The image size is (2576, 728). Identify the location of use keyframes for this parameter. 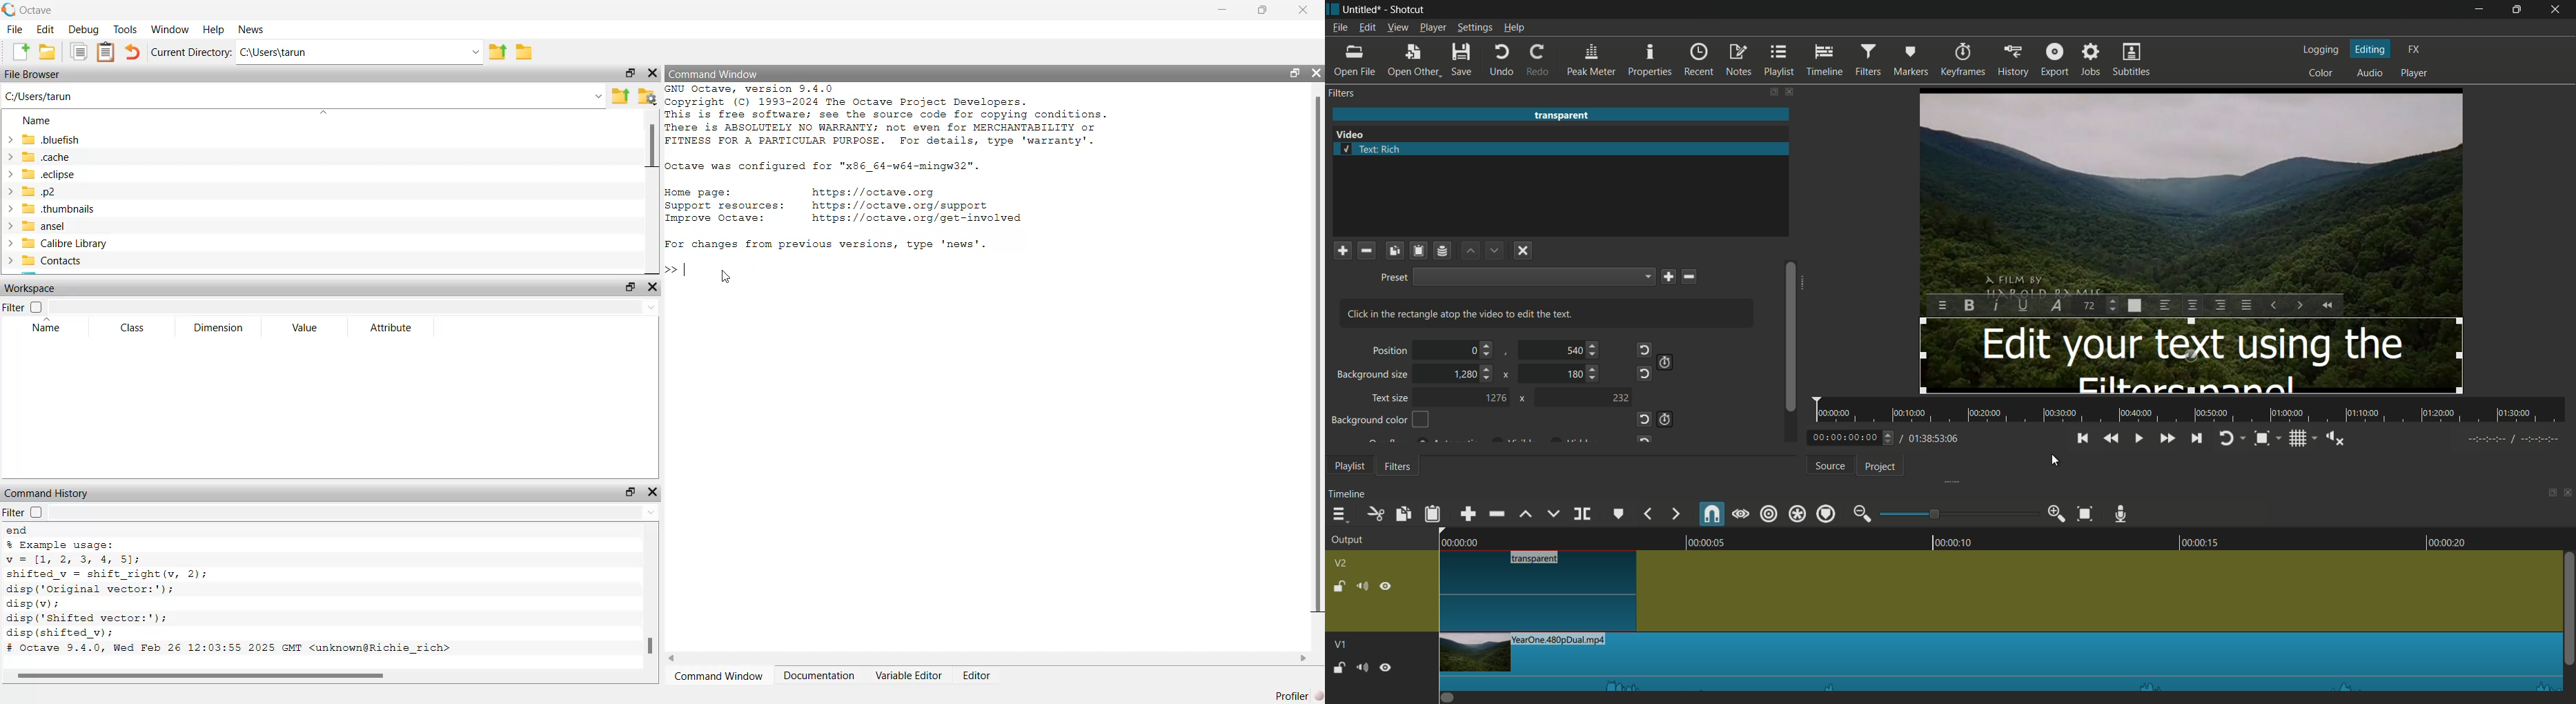
(1667, 420).